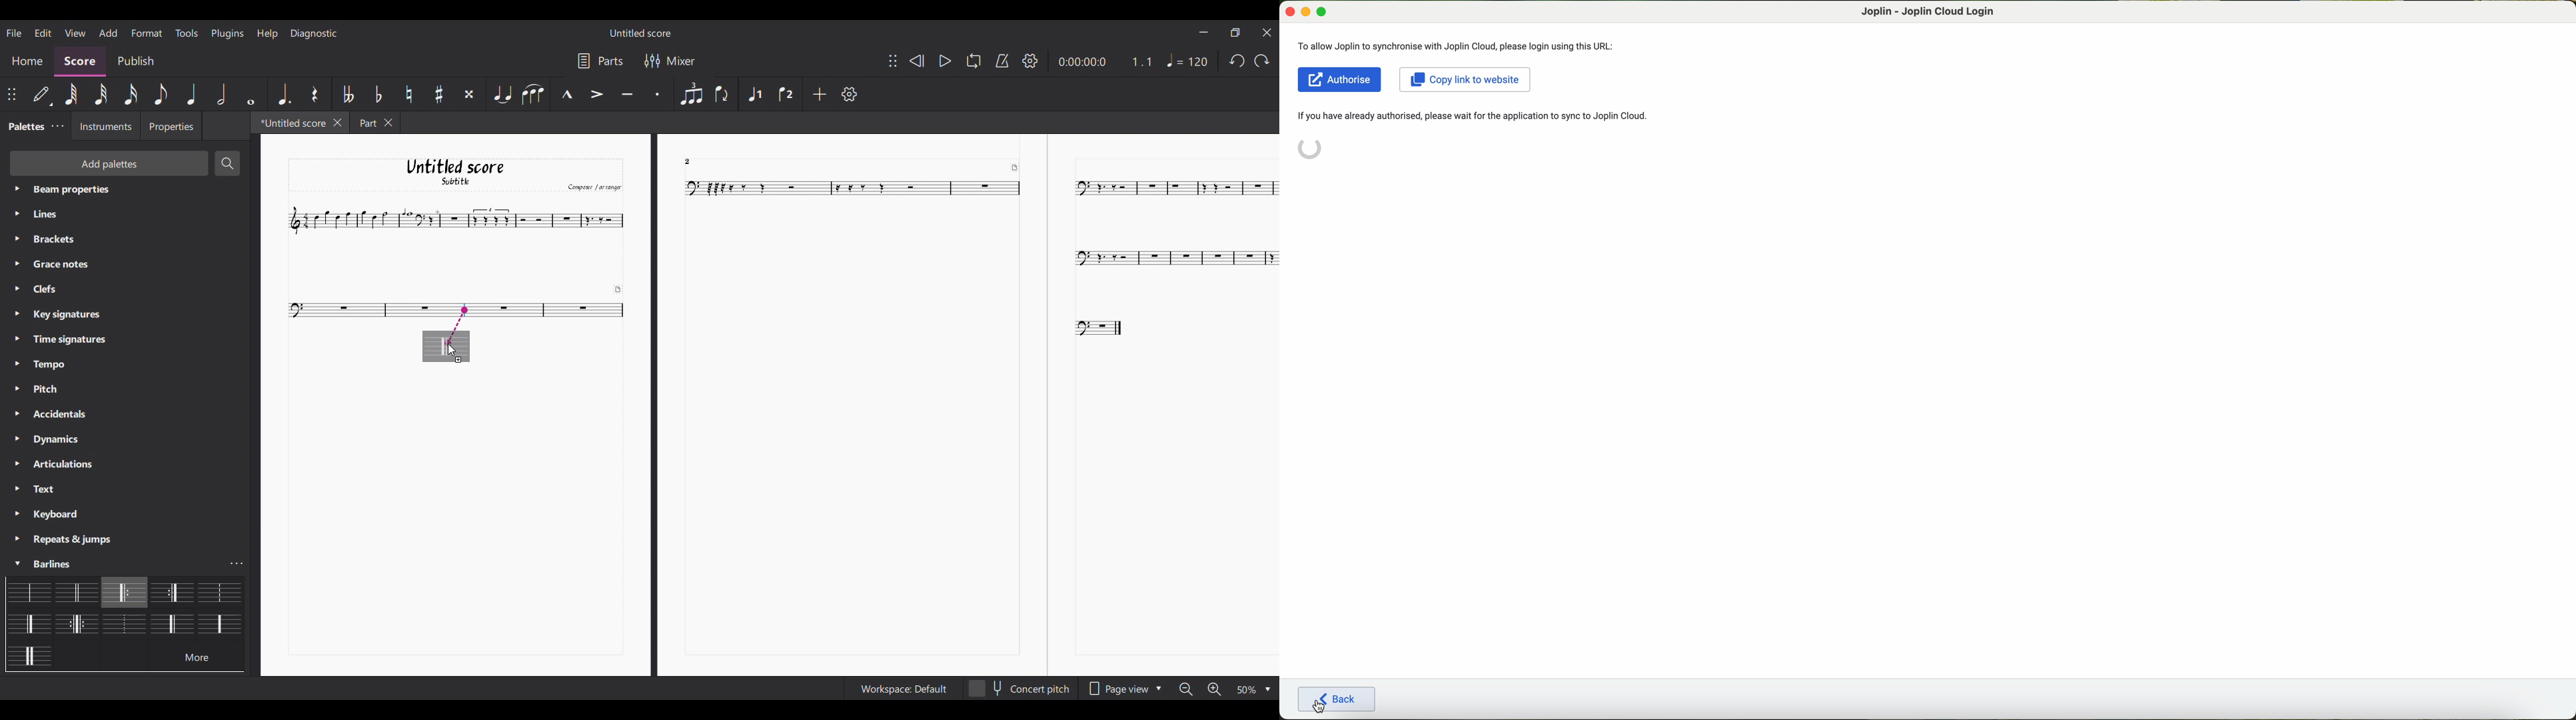 This screenshot has height=728, width=2576. I want to click on Show in smaller tab, so click(1236, 33).